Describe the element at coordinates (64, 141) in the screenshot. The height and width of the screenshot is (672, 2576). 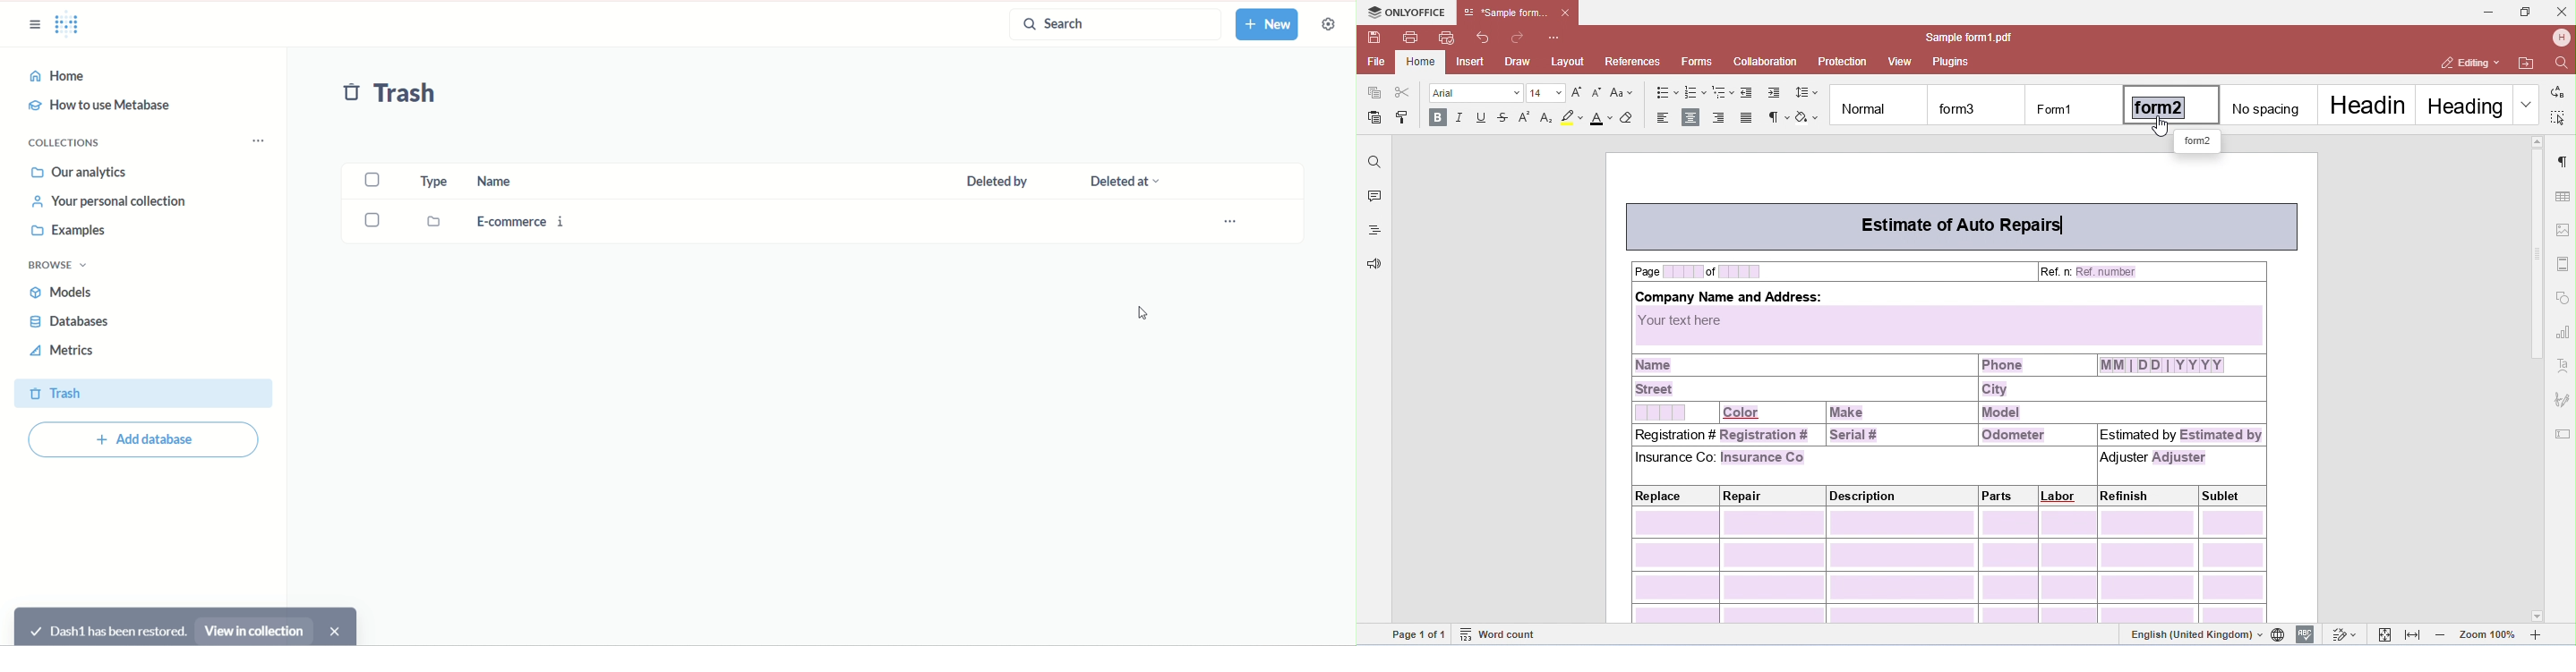
I see `collections` at that location.